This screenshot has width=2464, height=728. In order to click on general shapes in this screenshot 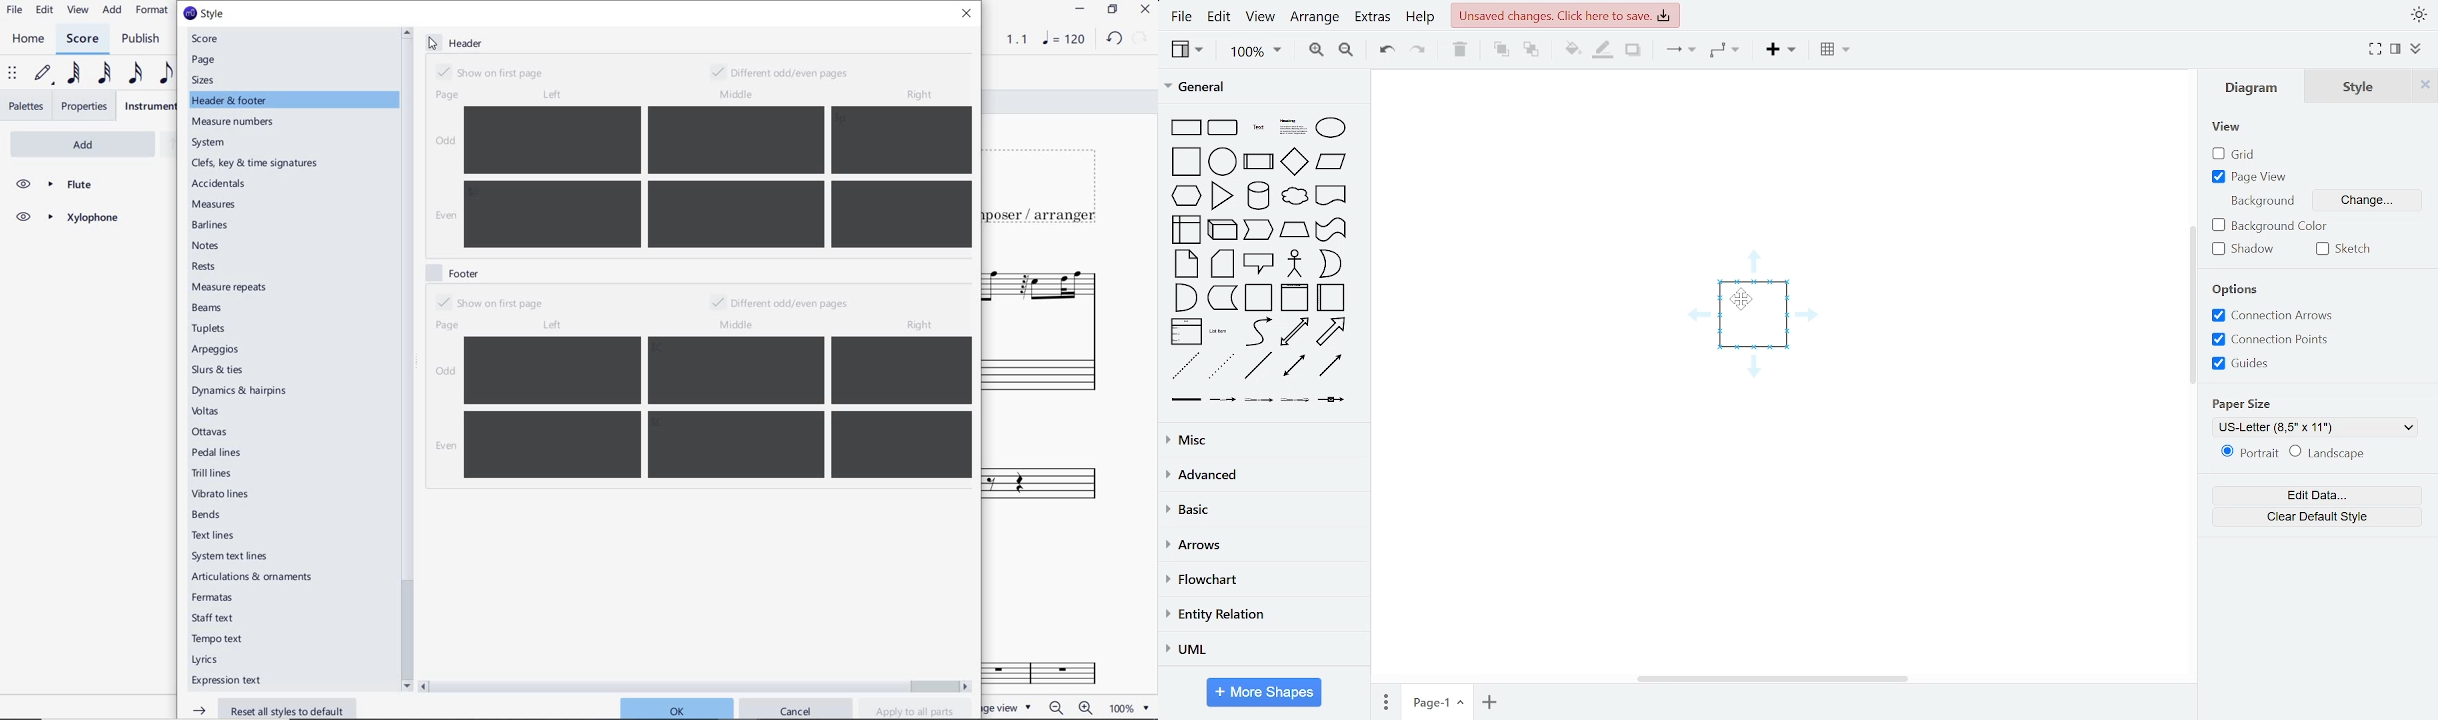, I will do `click(1187, 263)`.